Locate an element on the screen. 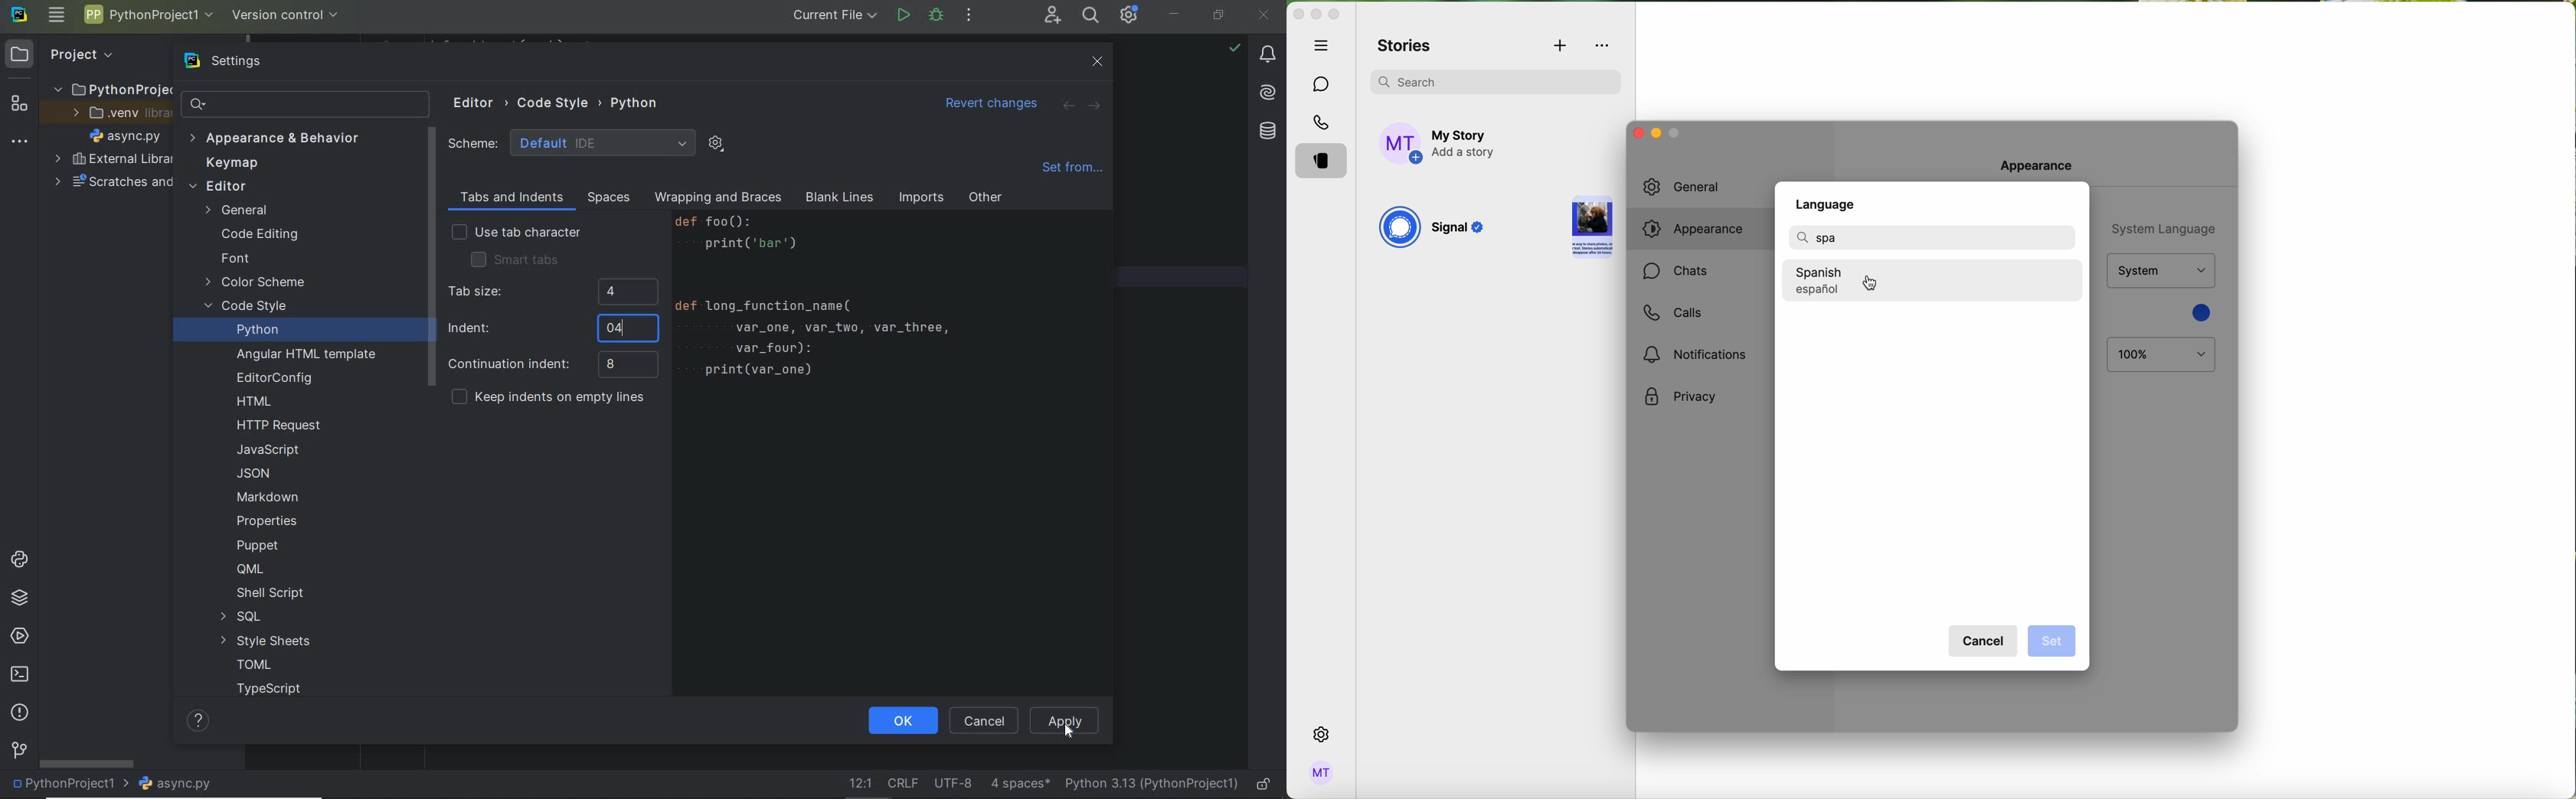 The width and height of the screenshot is (2576, 812). cursor is located at coordinates (1872, 282).